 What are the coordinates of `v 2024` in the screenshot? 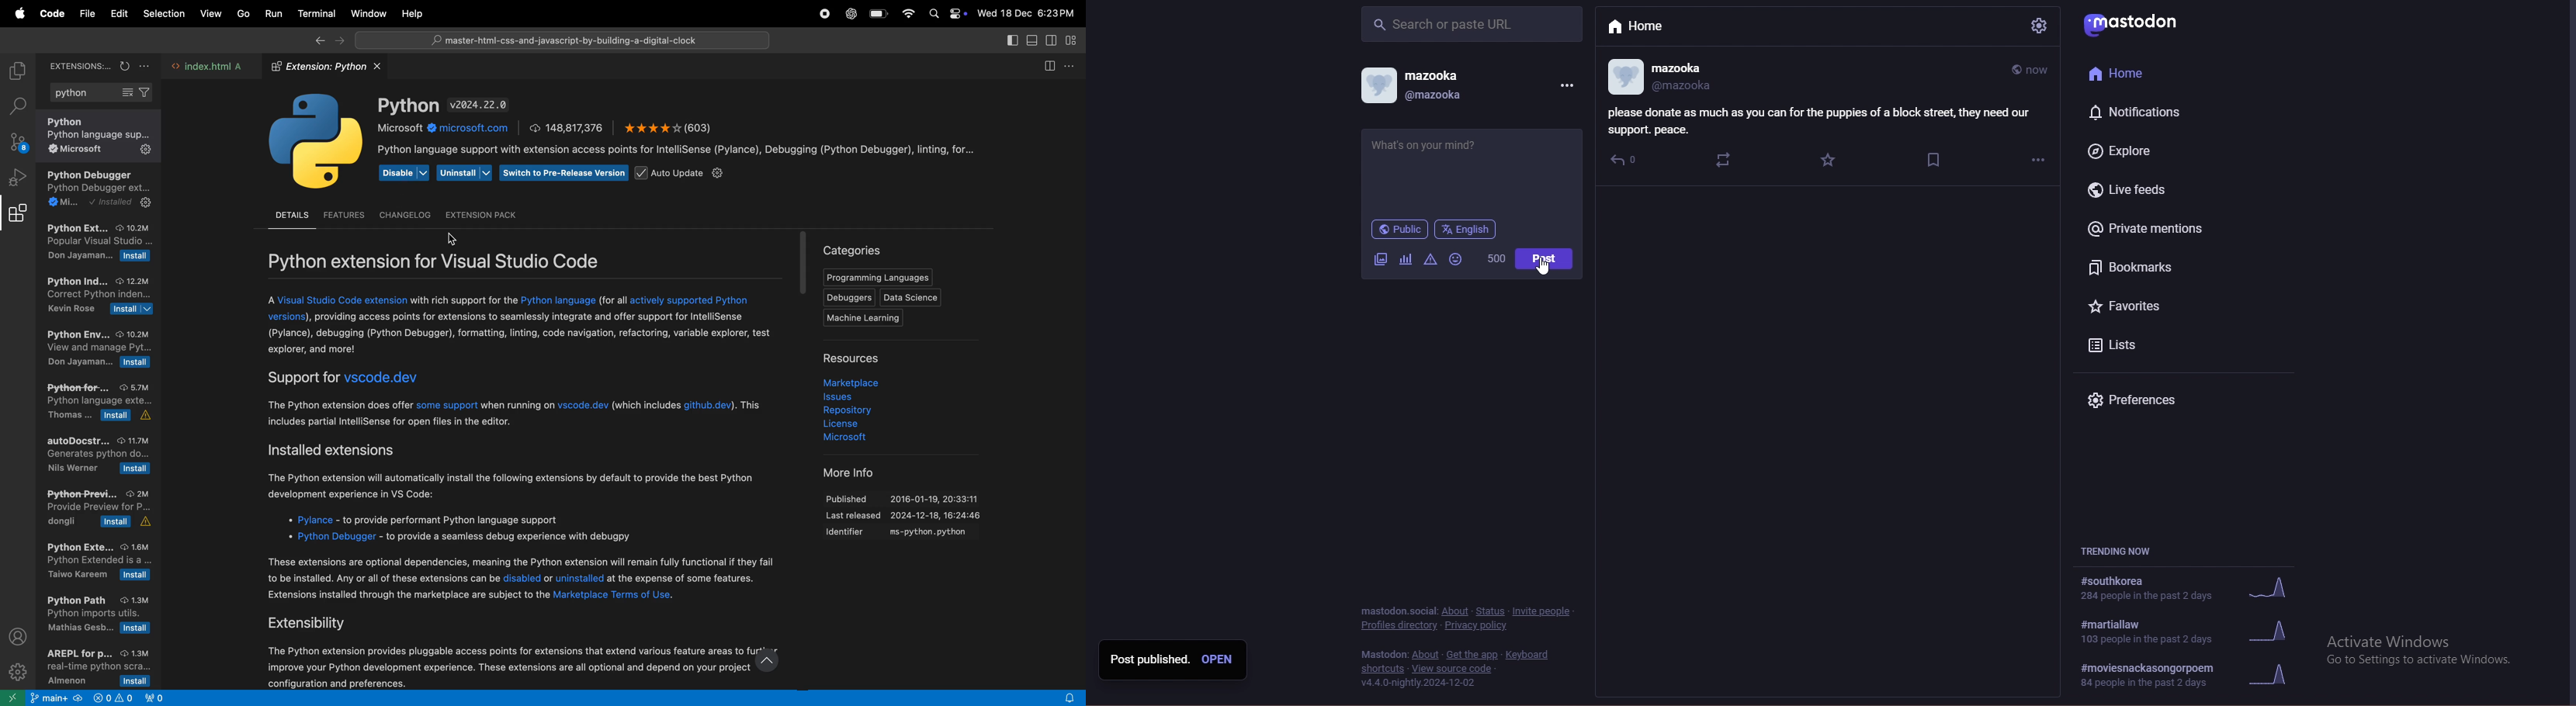 It's located at (480, 105).